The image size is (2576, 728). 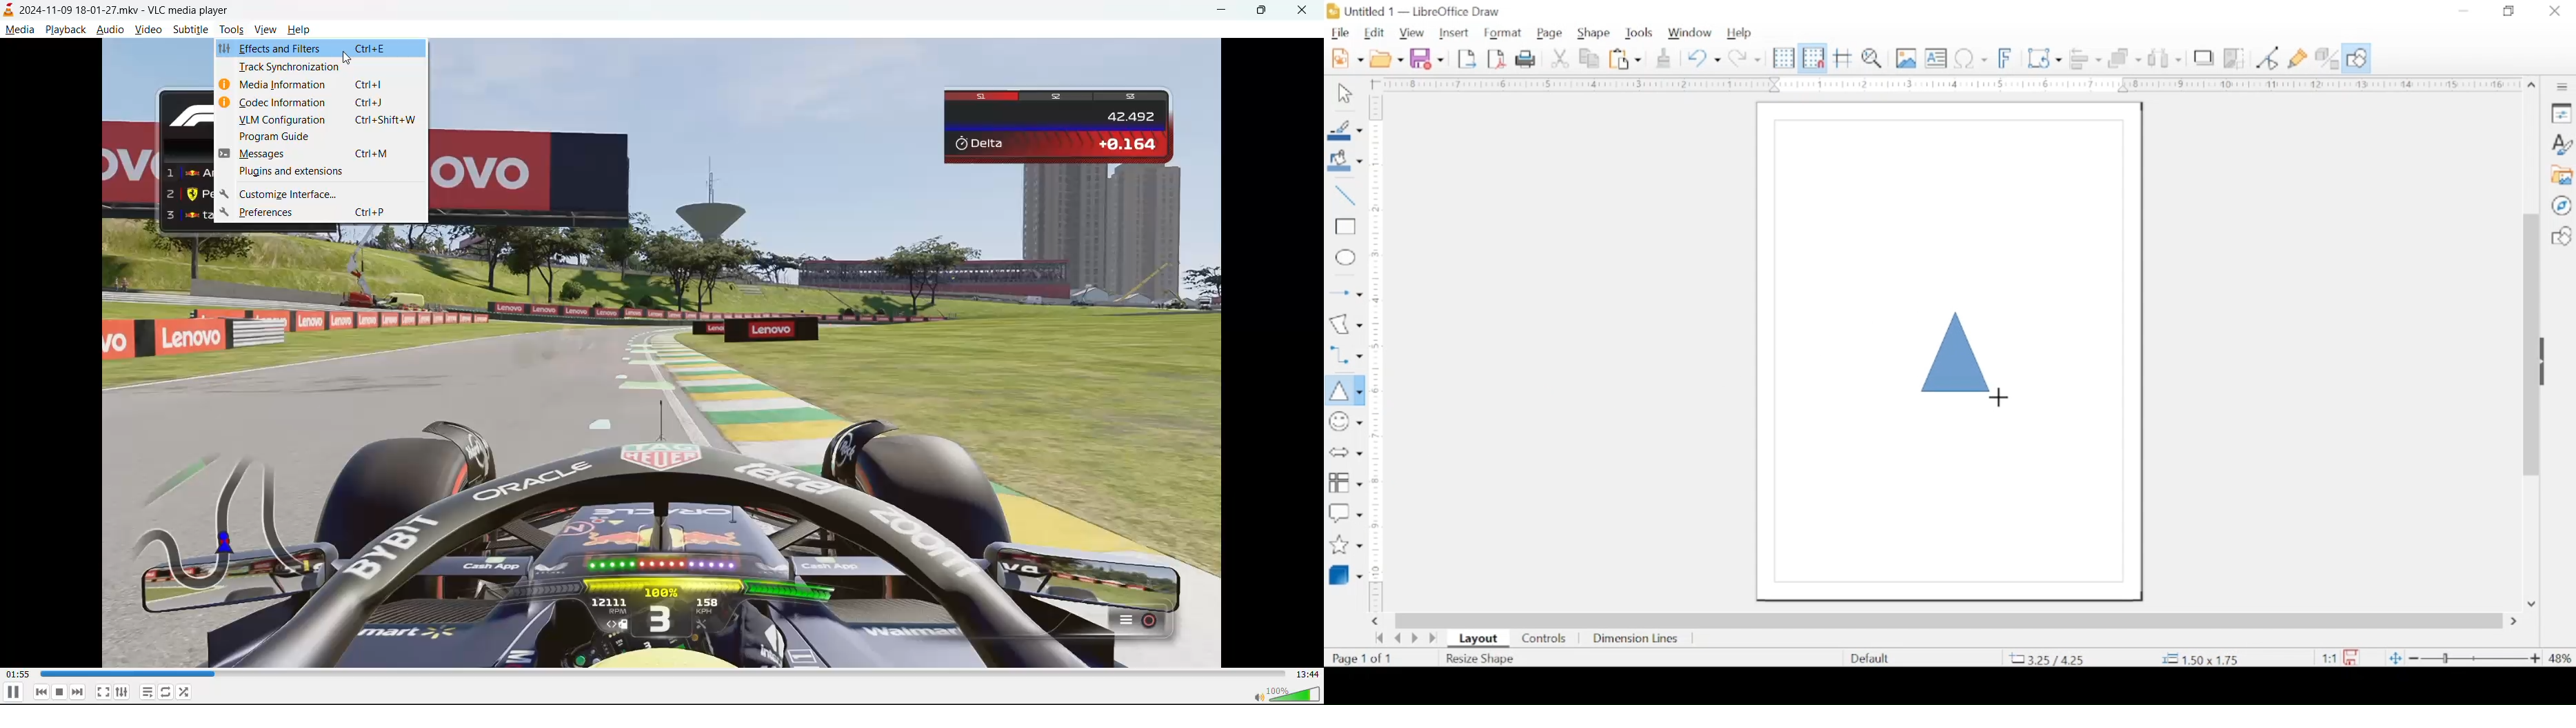 I want to click on track and app name, so click(x=117, y=8).